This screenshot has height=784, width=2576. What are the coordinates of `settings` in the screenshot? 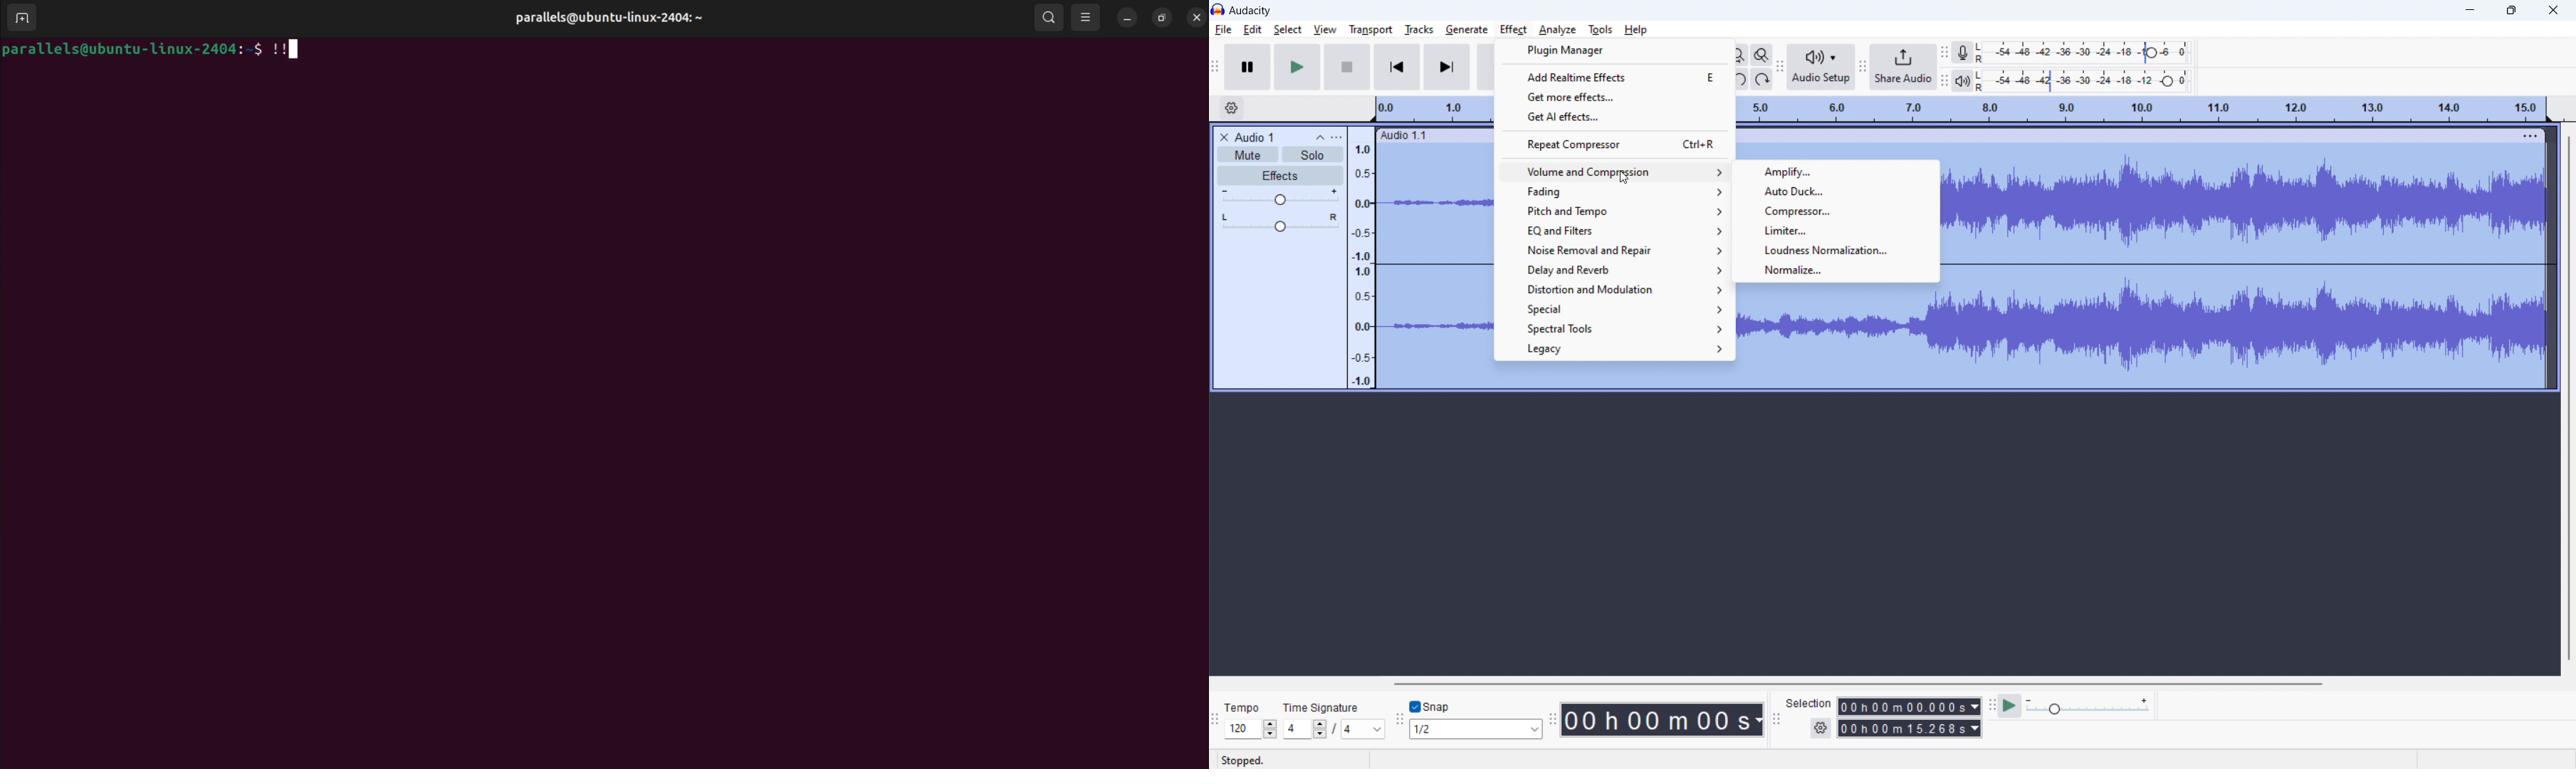 It's located at (1820, 728).